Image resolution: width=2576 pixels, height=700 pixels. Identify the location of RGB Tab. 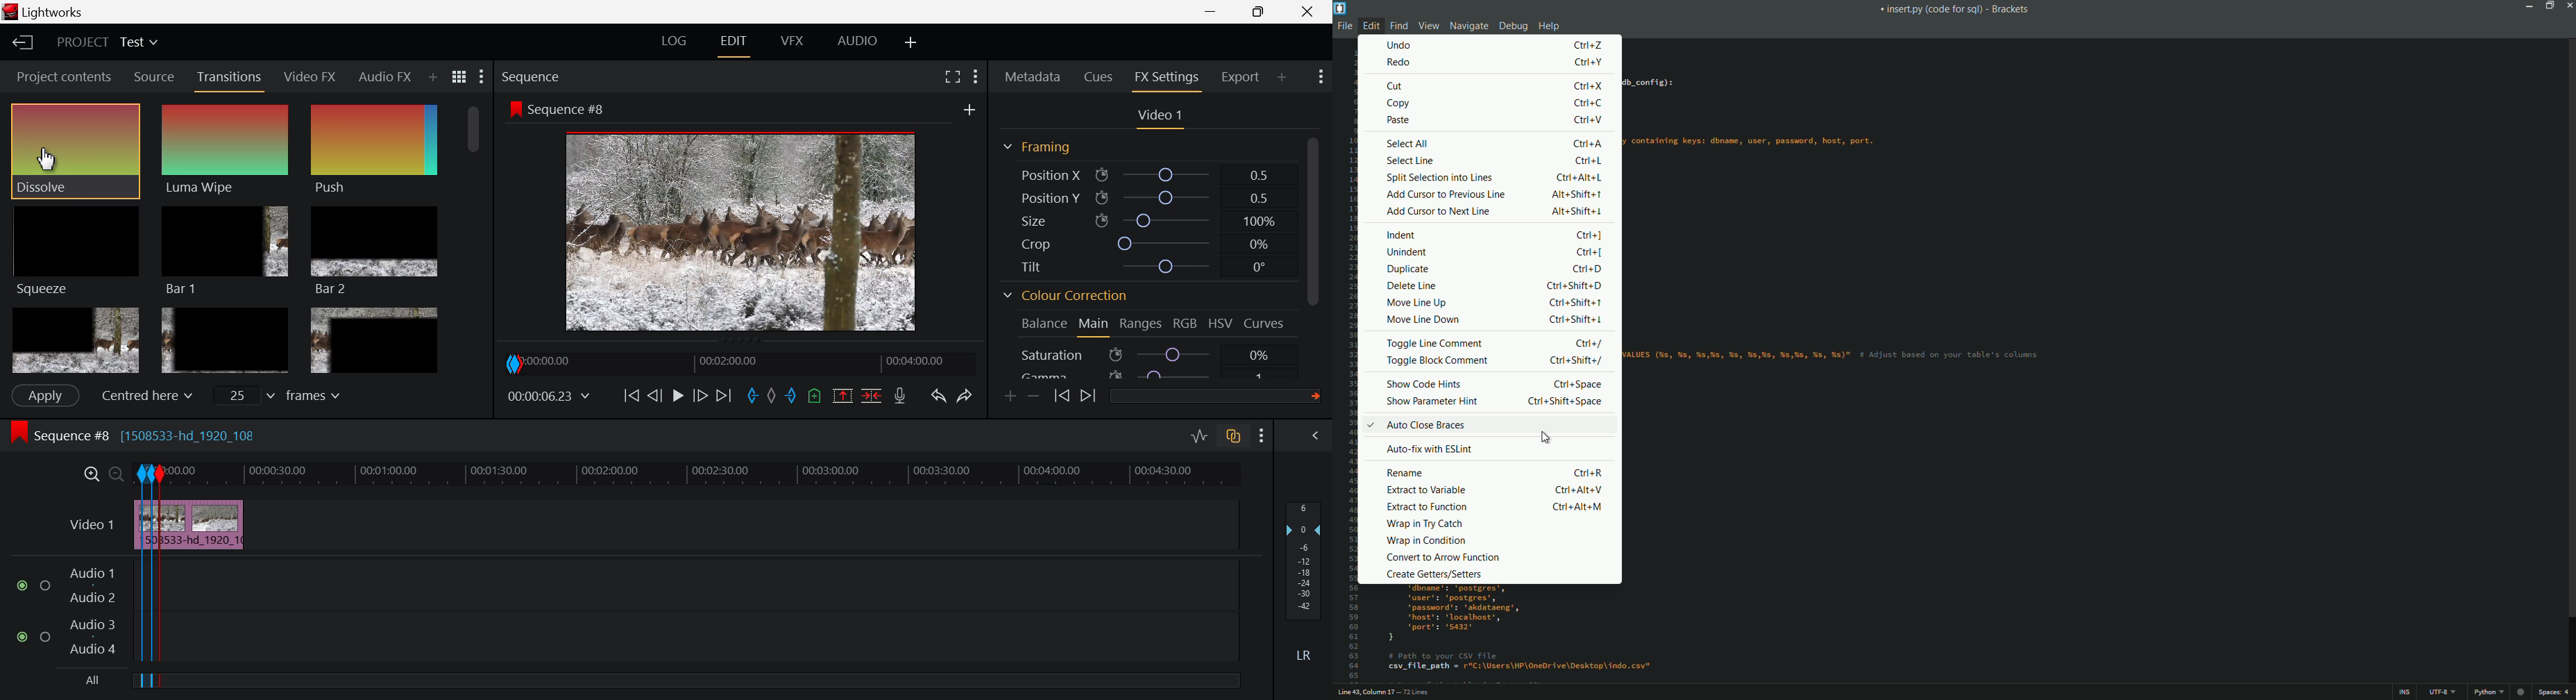
(1187, 326).